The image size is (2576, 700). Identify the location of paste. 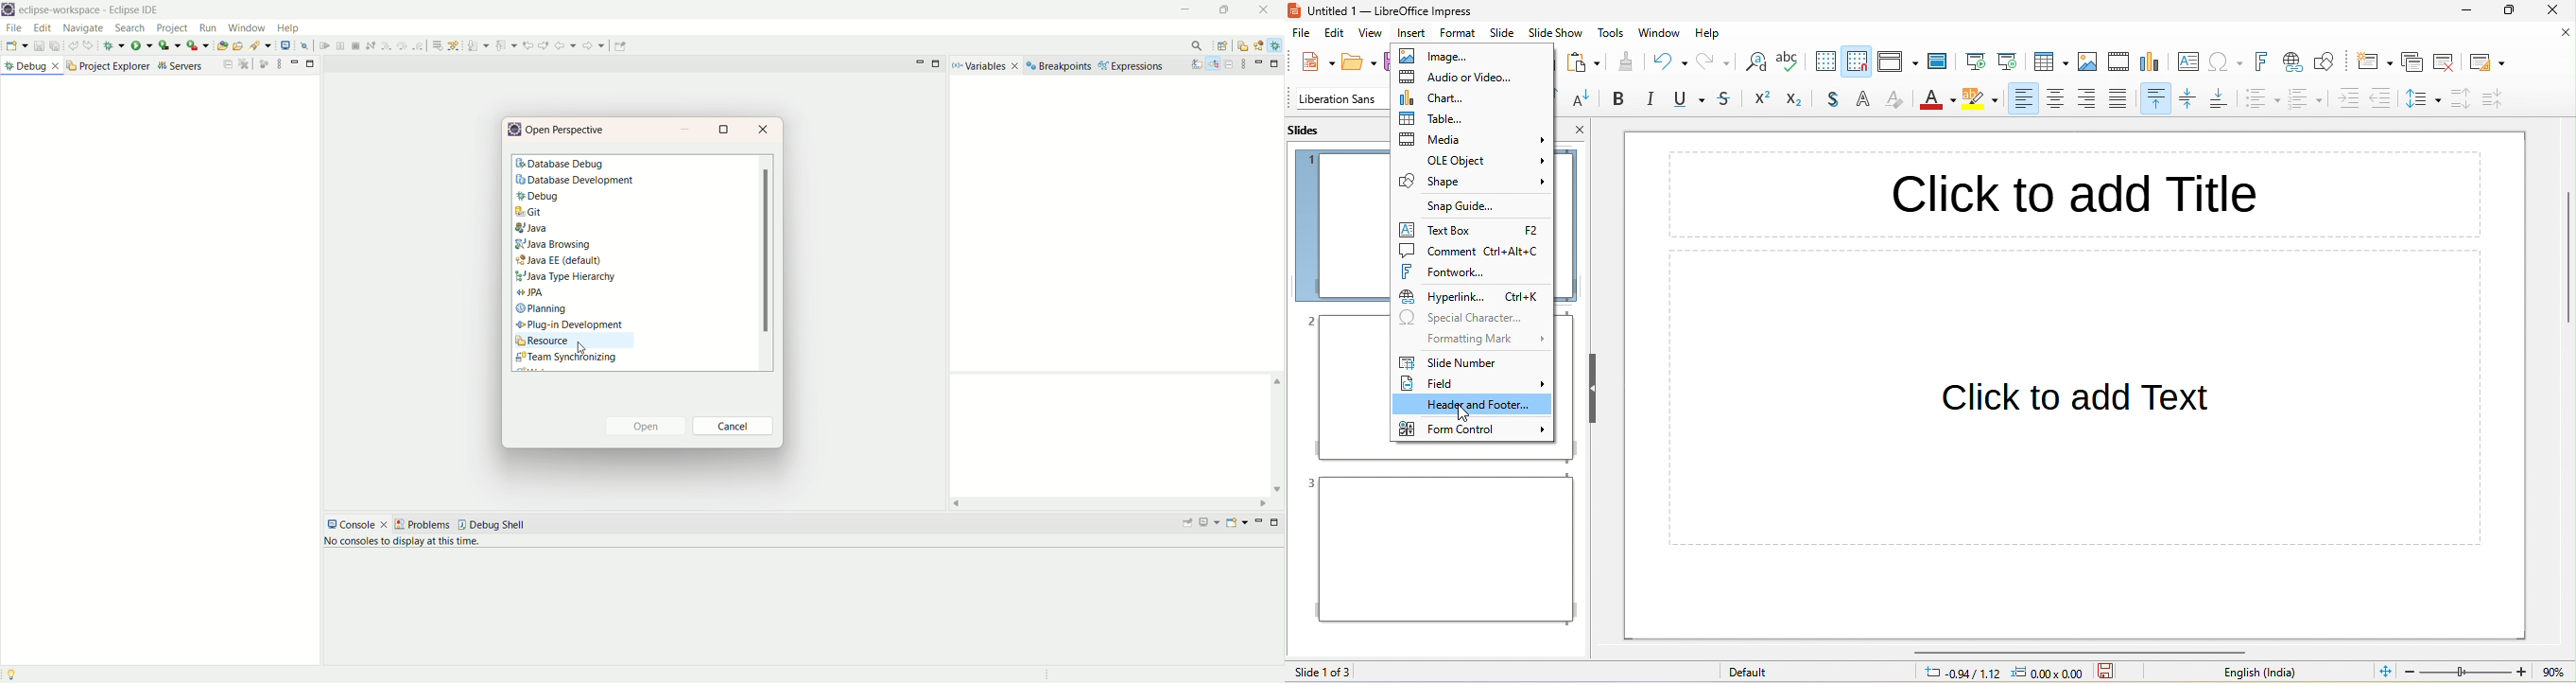
(1583, 61).